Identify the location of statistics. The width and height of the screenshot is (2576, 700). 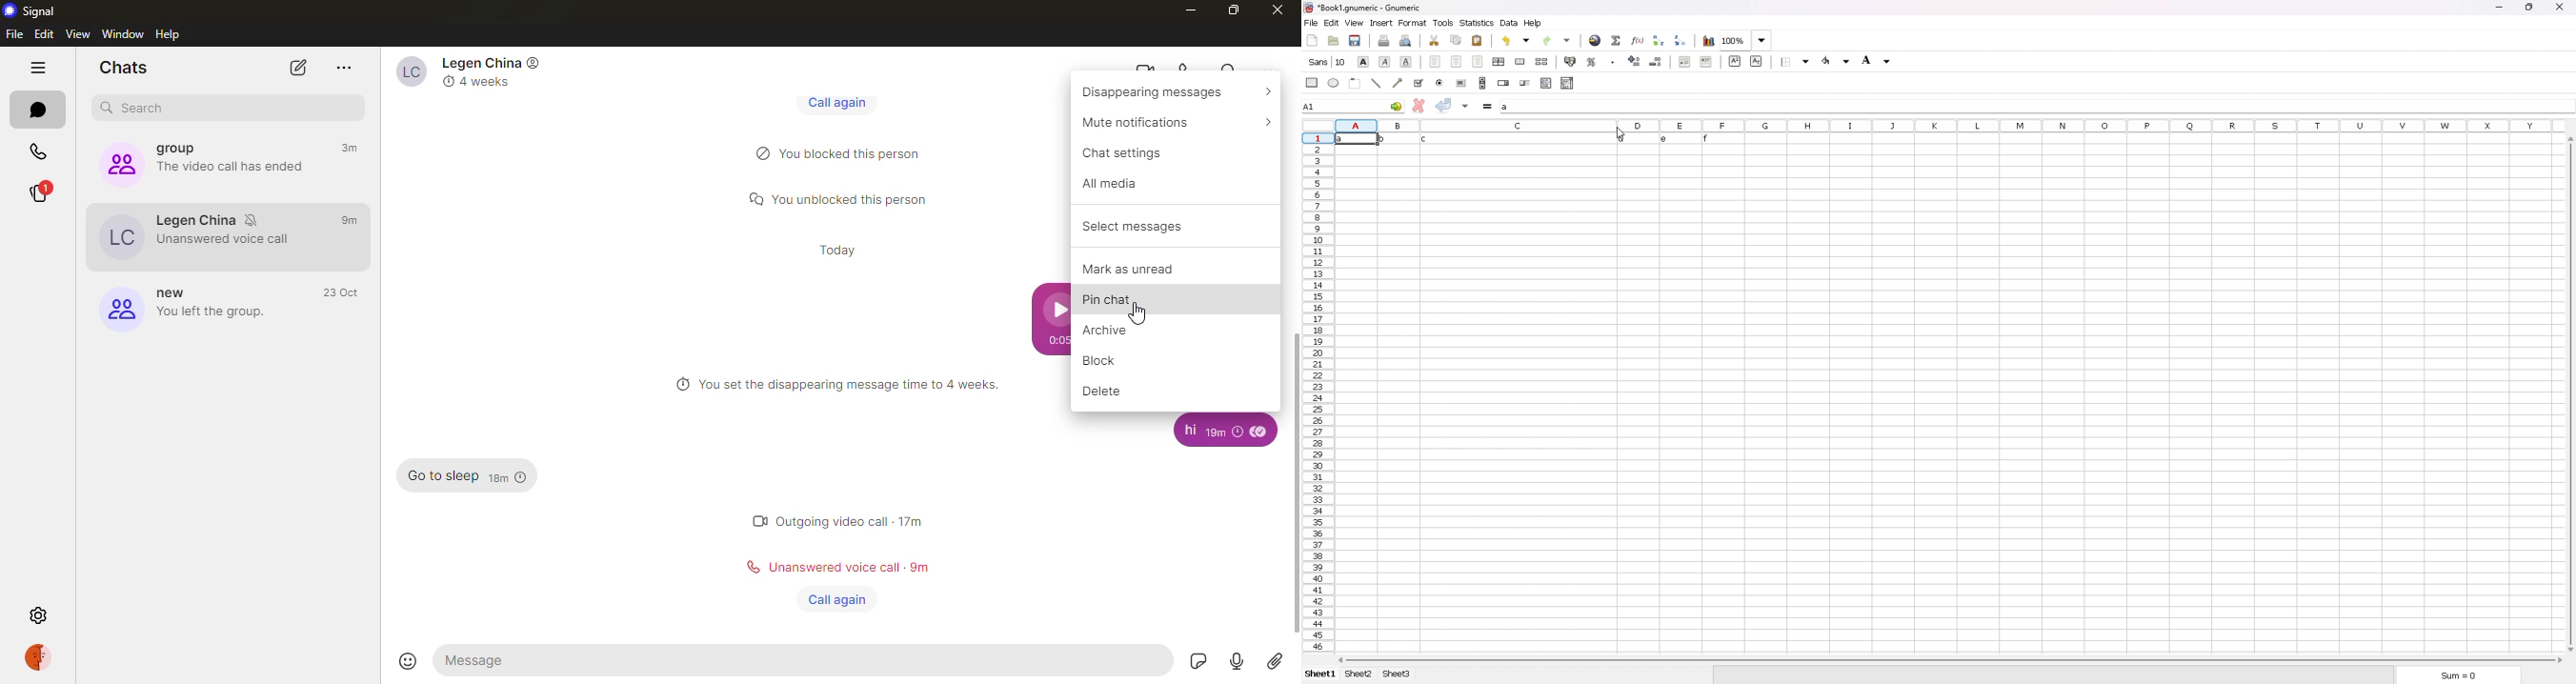
(1477, 23).